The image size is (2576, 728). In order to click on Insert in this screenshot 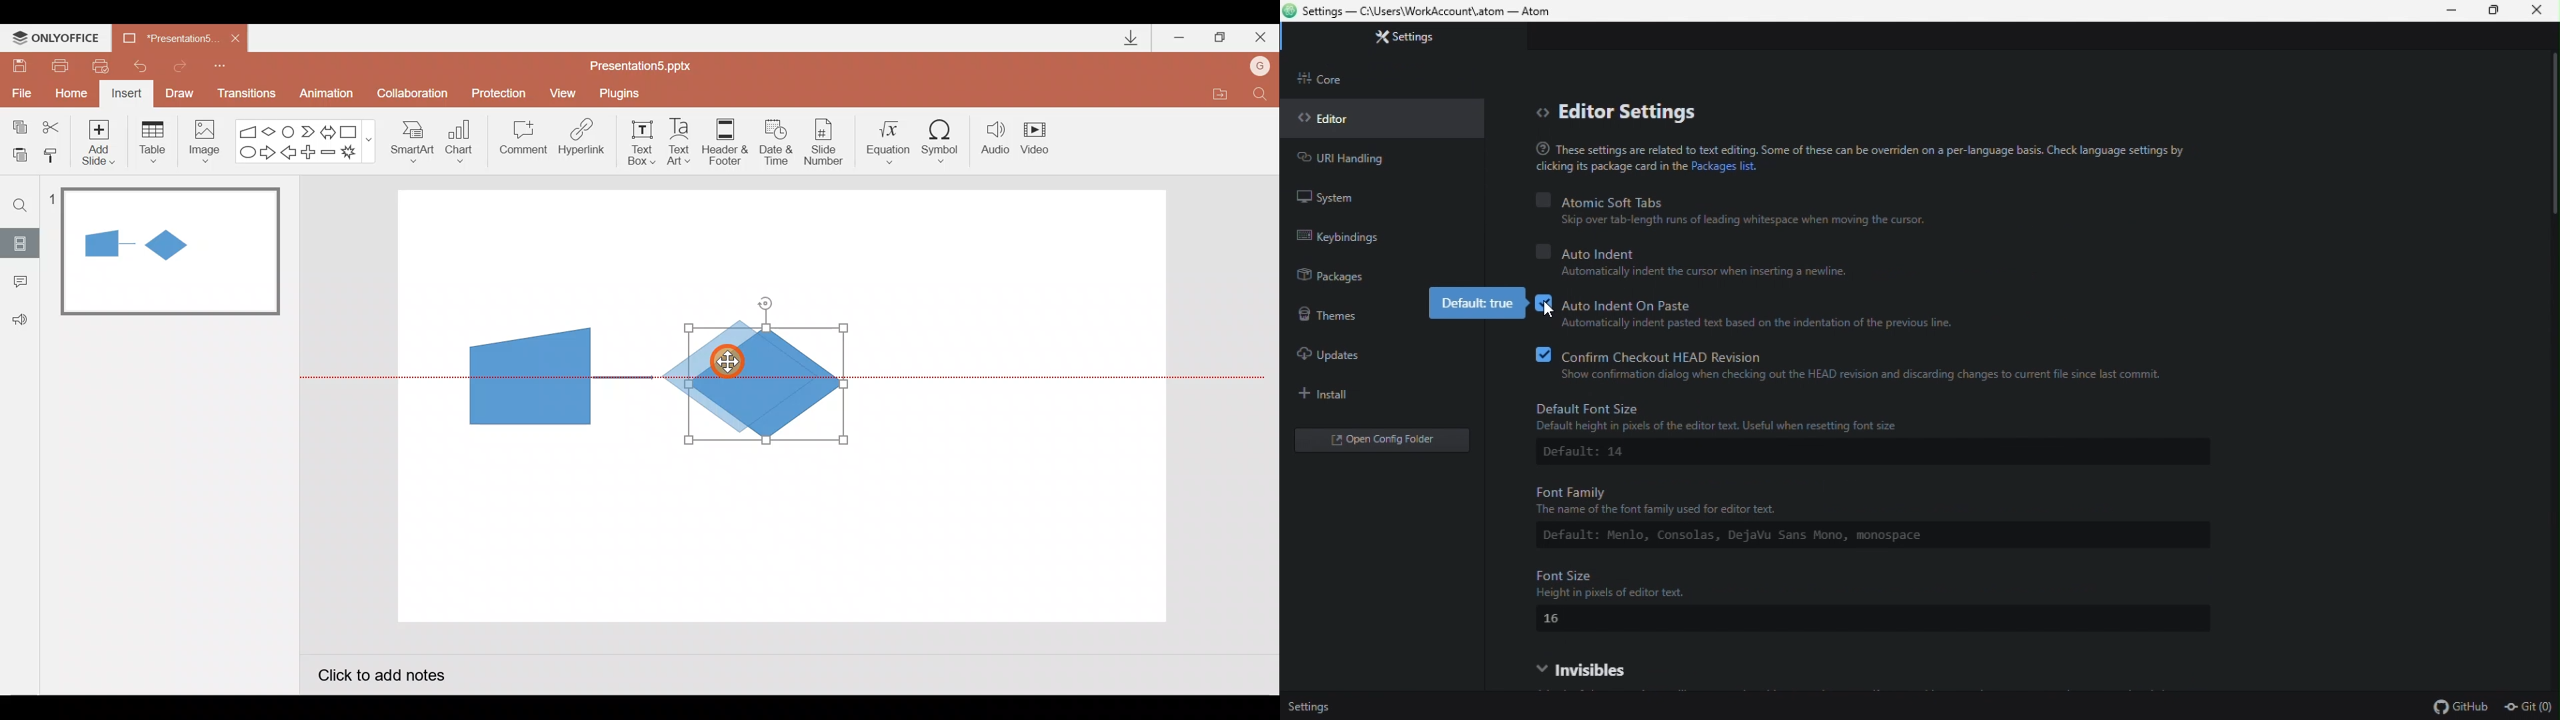, I will do `click(125, 93)`.